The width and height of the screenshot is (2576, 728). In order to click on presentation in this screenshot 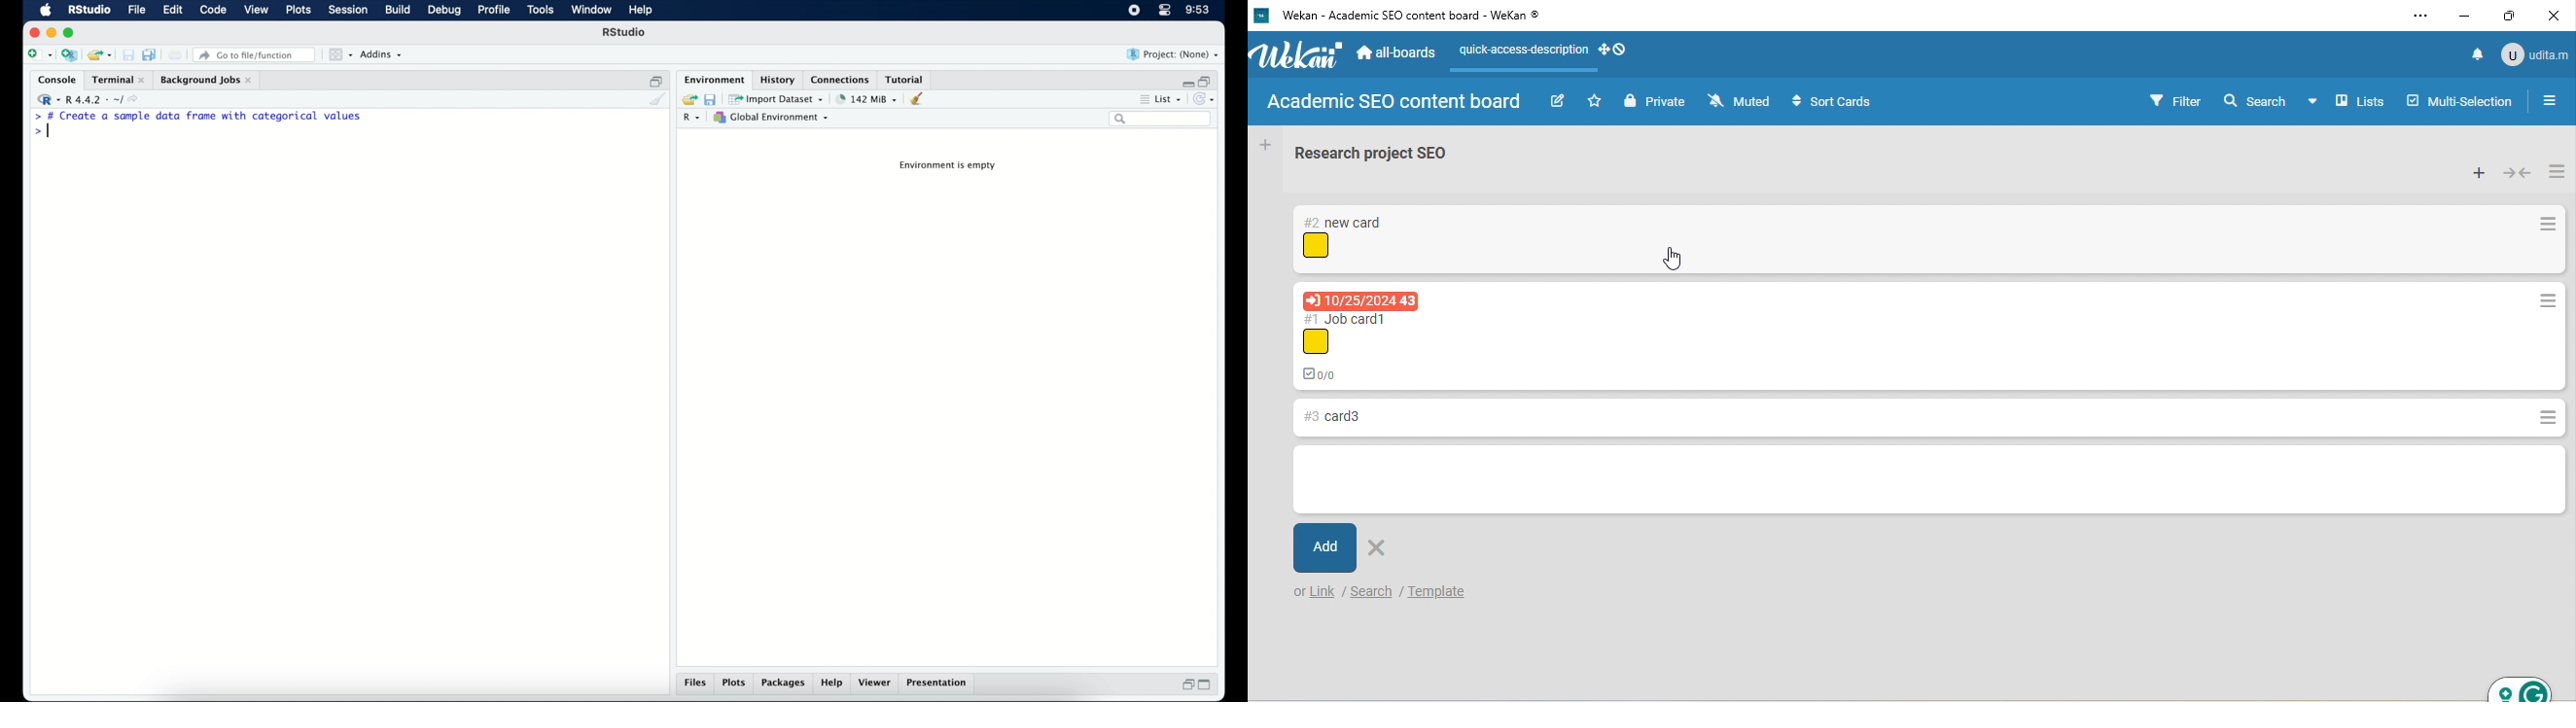, I will do `click(940, 684)`.